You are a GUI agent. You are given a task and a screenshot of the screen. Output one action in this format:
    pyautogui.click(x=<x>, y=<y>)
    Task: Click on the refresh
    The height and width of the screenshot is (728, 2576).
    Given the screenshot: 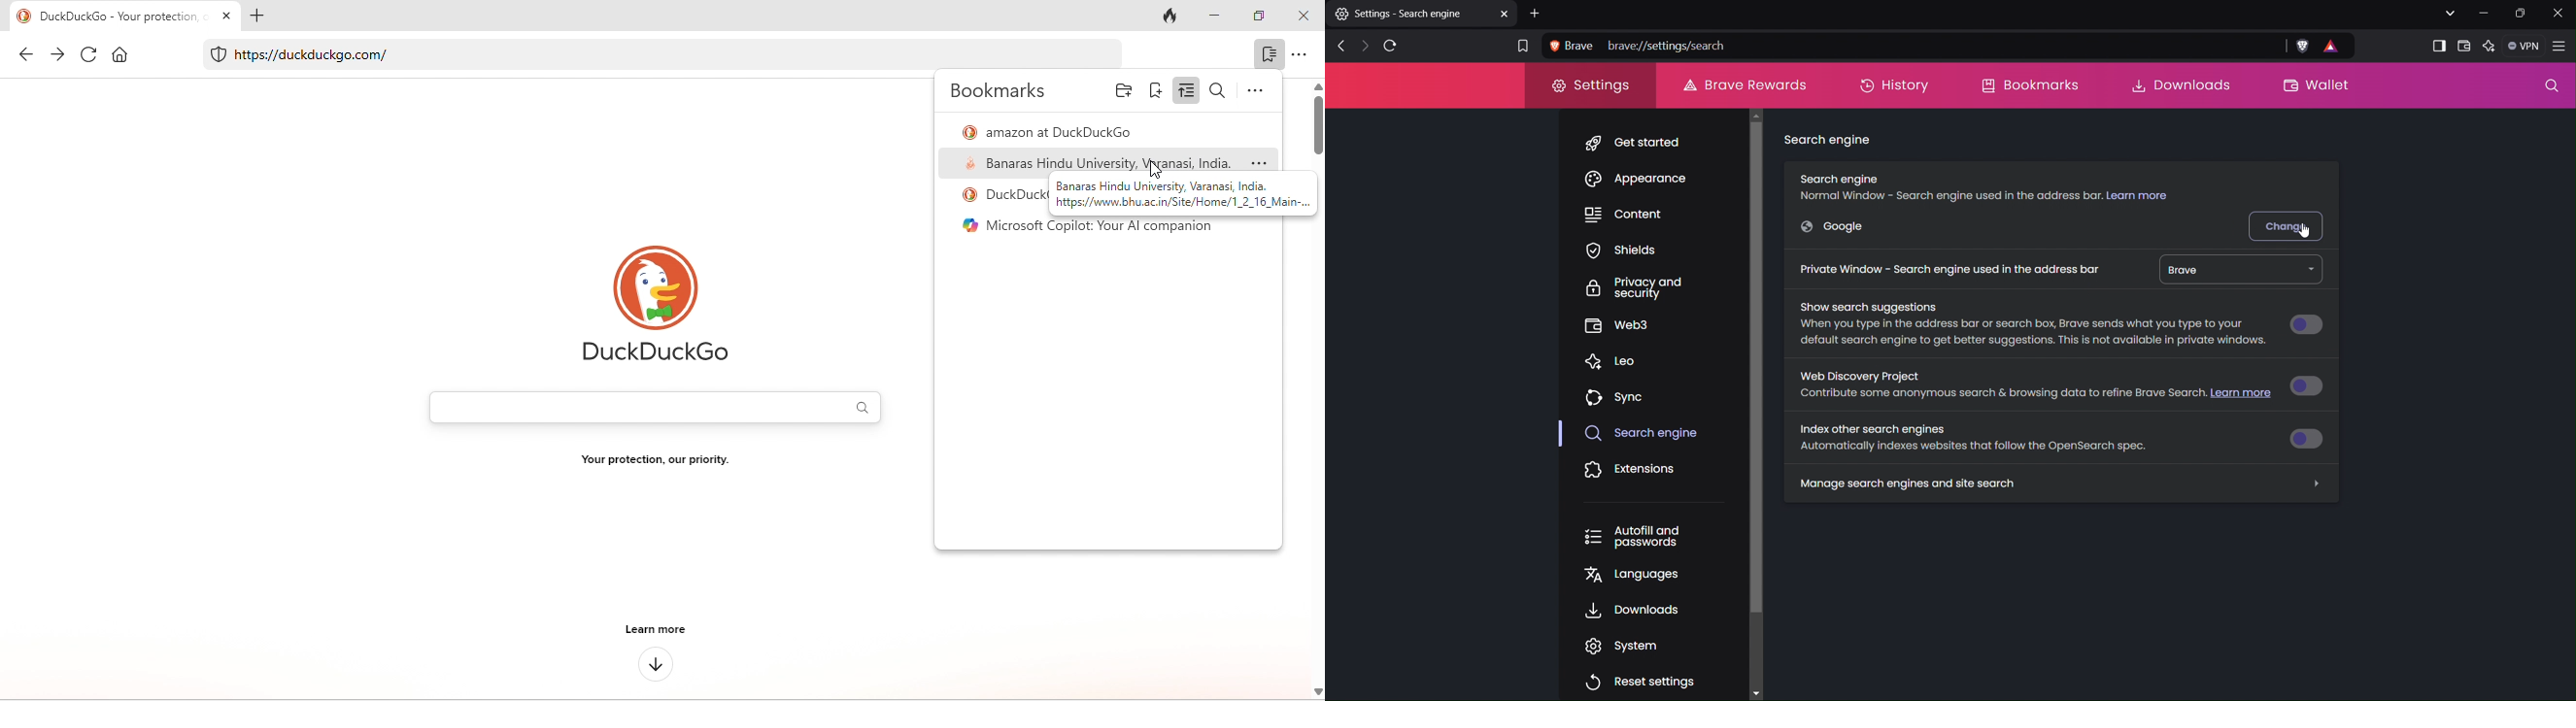 What is the action you would take?
    pyautogui.click(x=85, y=56)
    